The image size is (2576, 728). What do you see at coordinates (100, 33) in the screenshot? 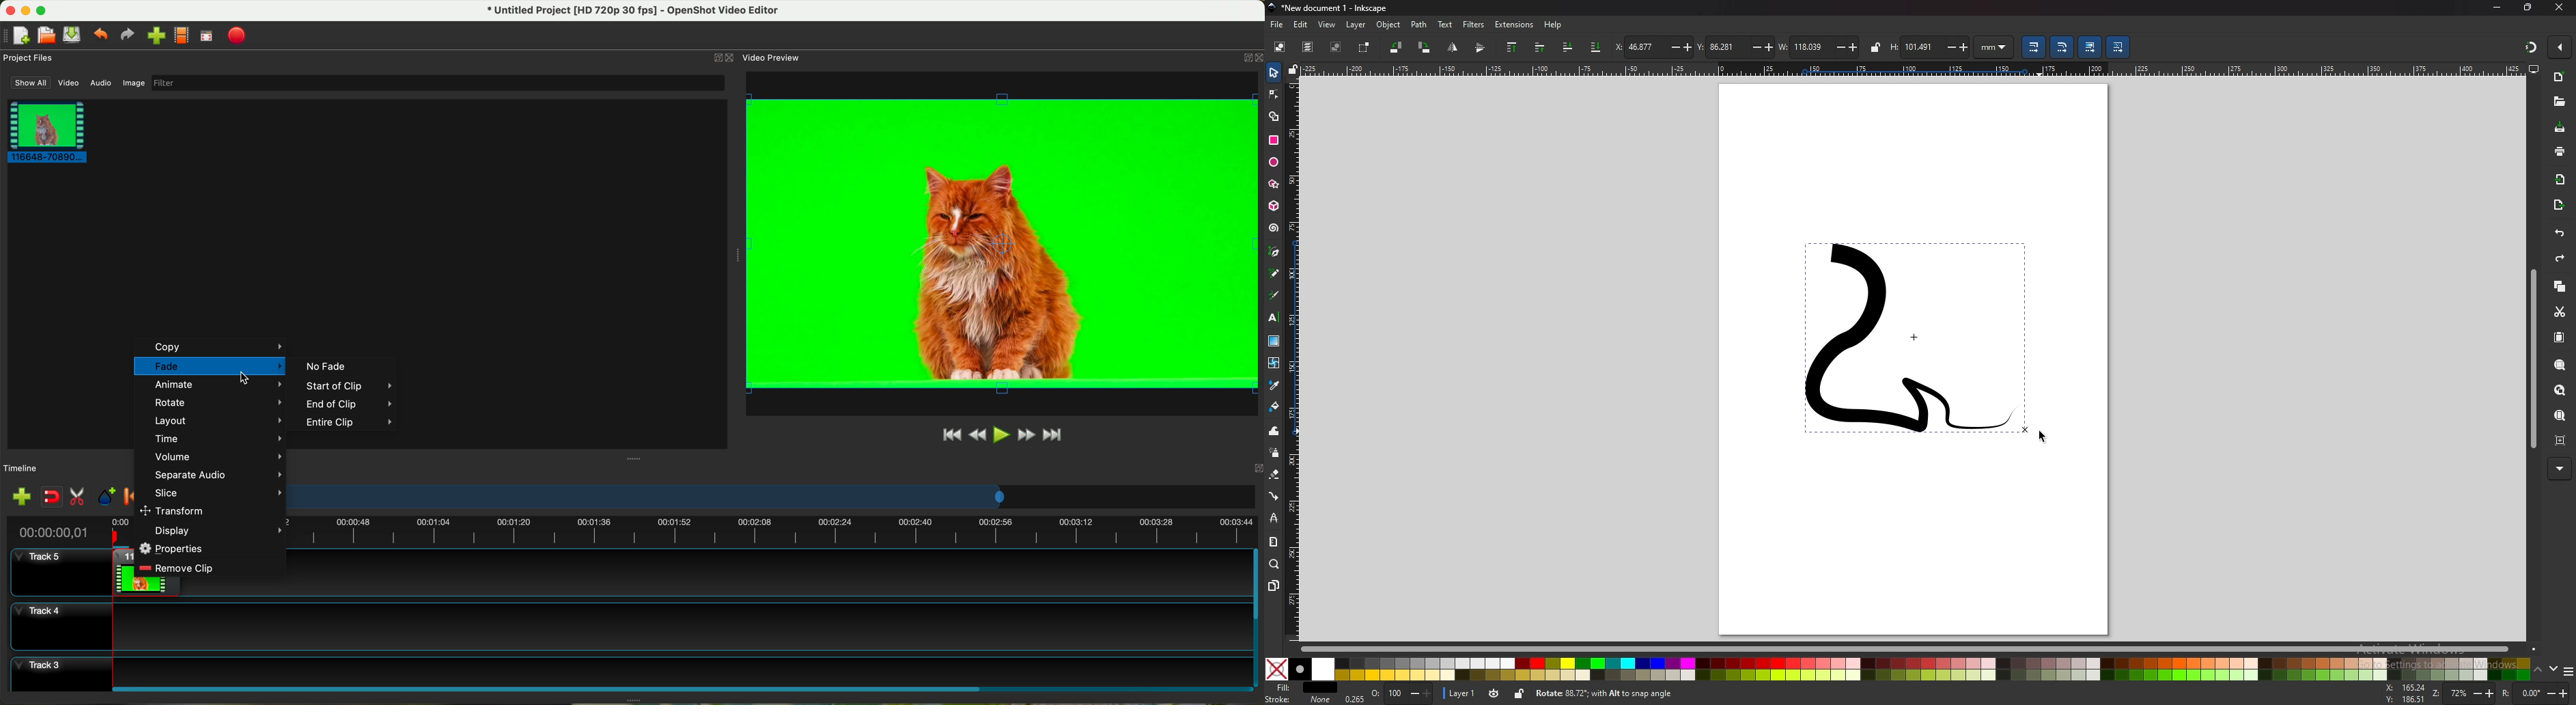
I see `undo` at bounding box center [100, 33].